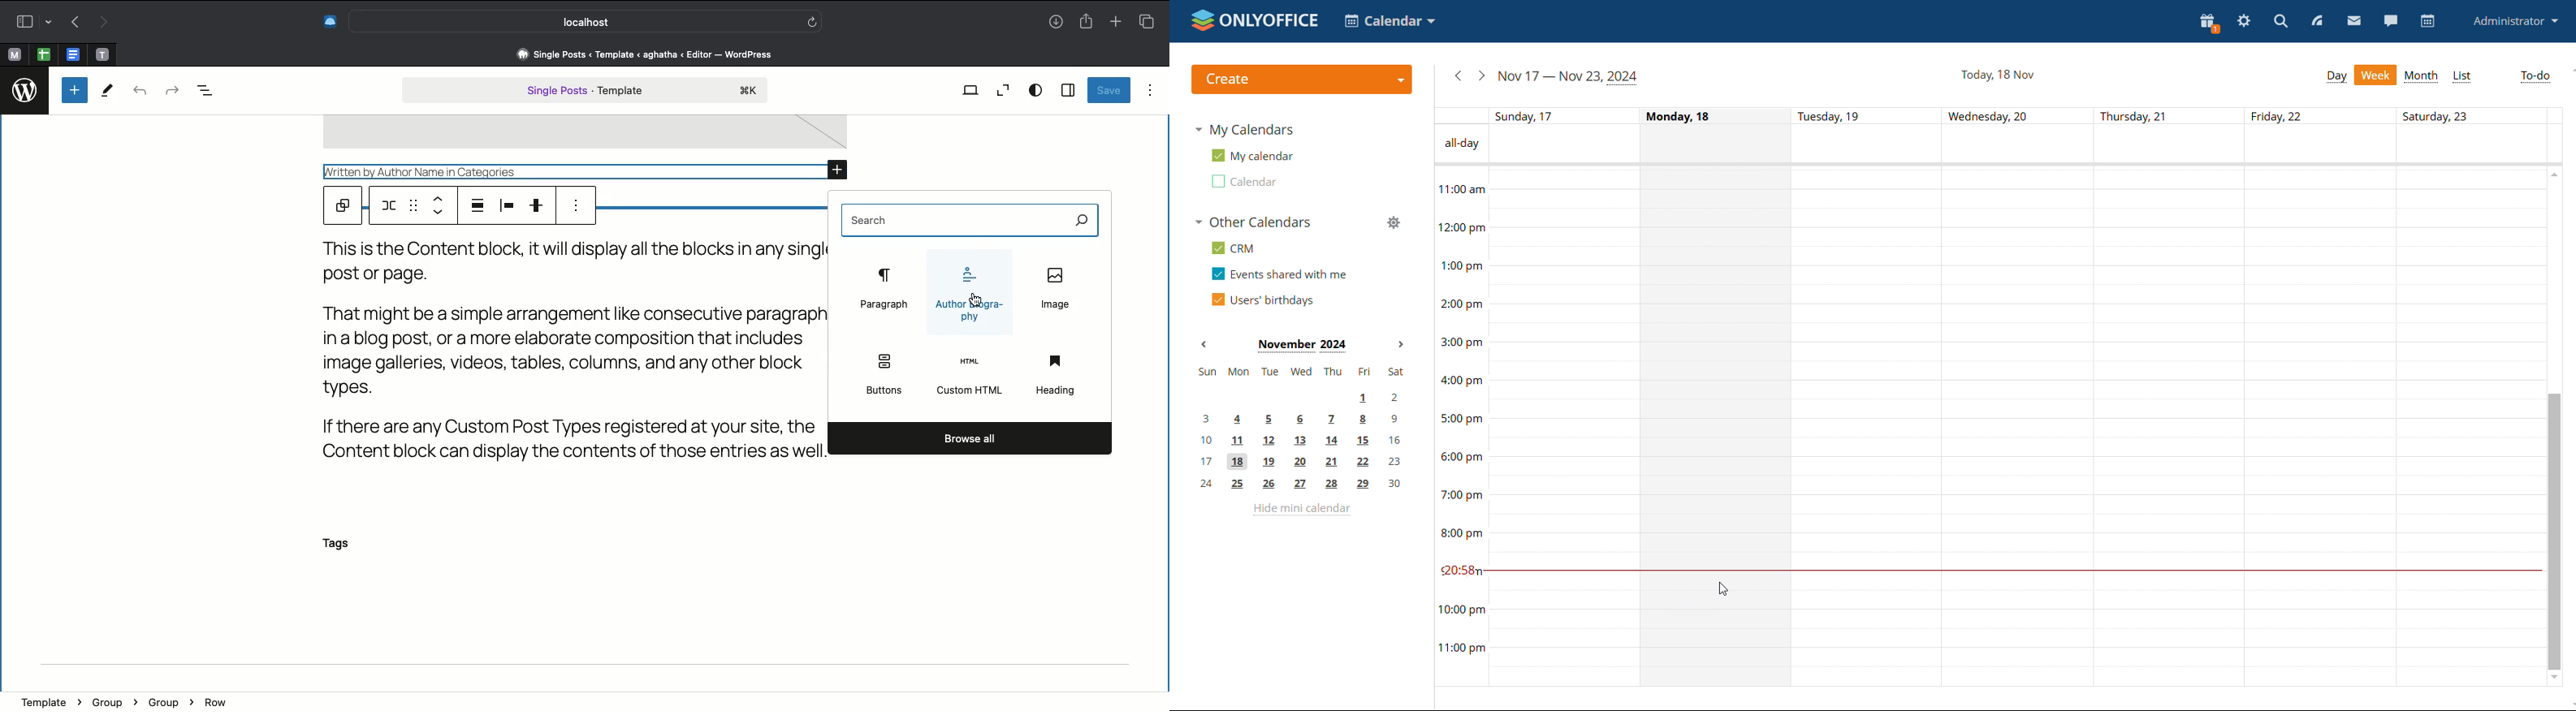 The image size is (2576, 728). Describe the element at coordinates (1053, 23) in the screenshot. I see `Download` at that location.